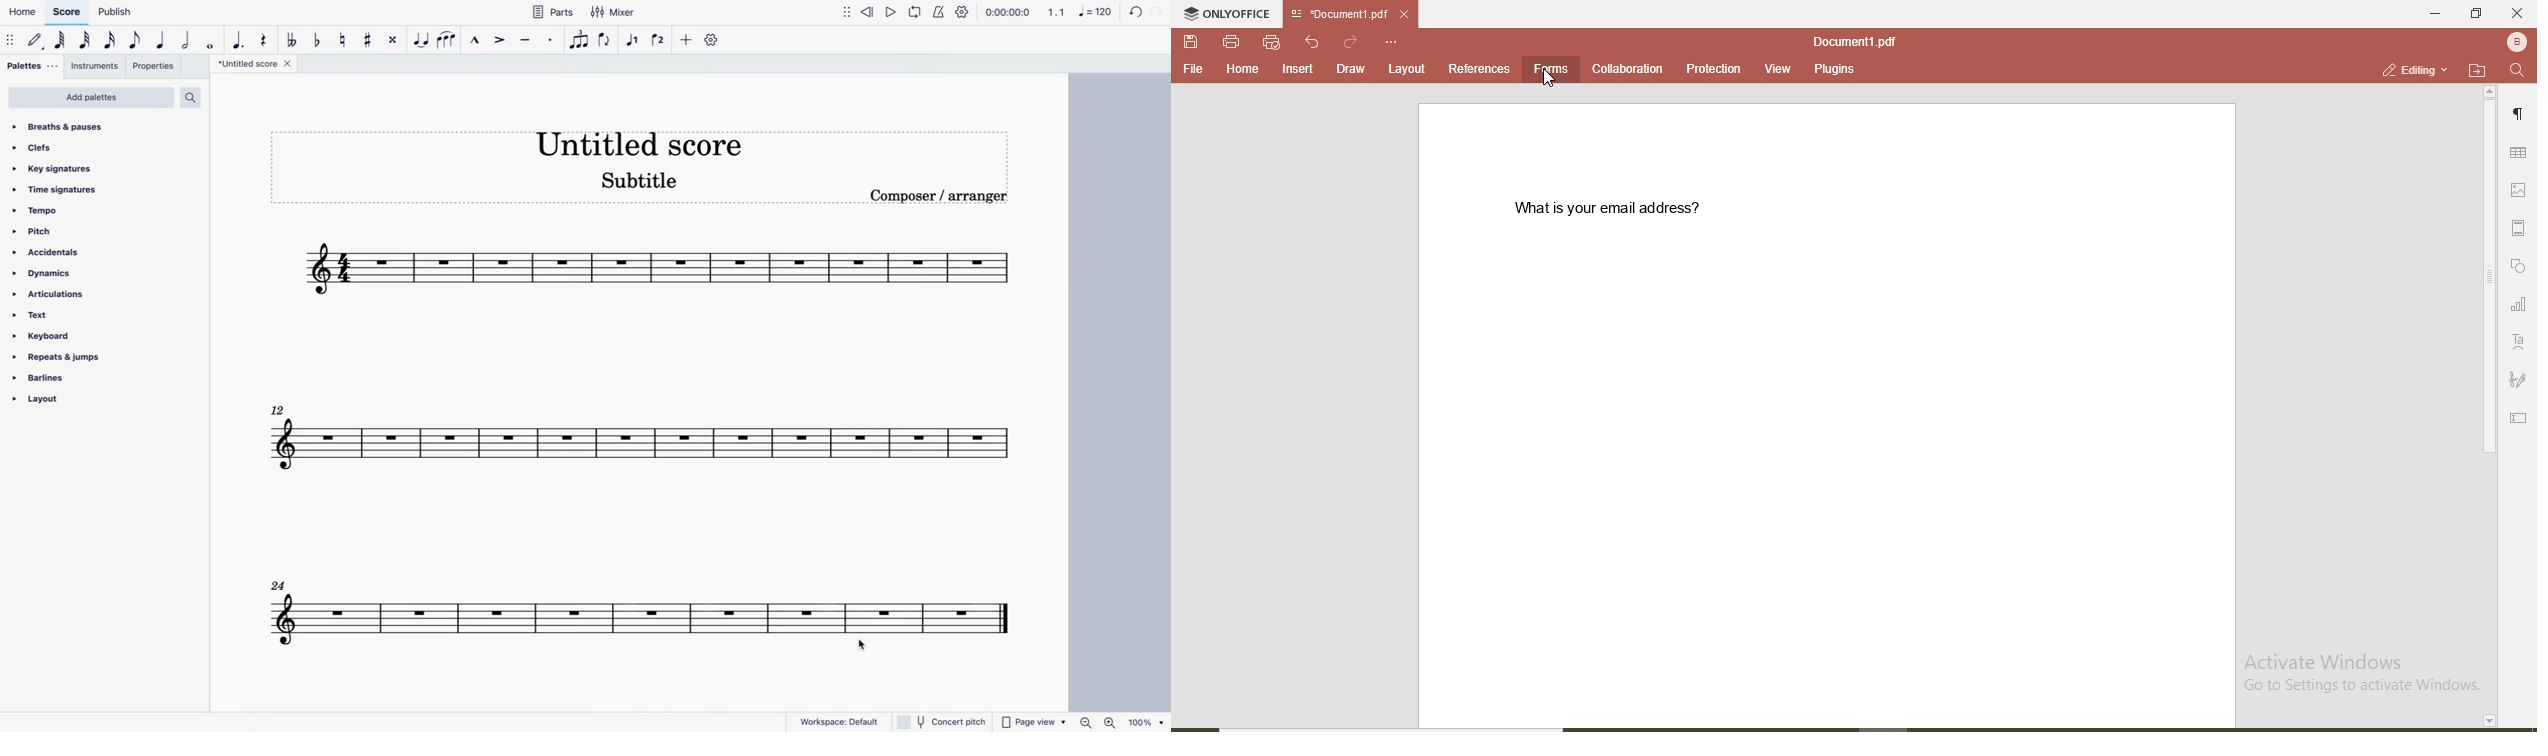 This screenshot has width=2548, height=756. What do you see at coordinates (892, 15) in the screenshot?
I see `play` at bounding box center [892, 15].